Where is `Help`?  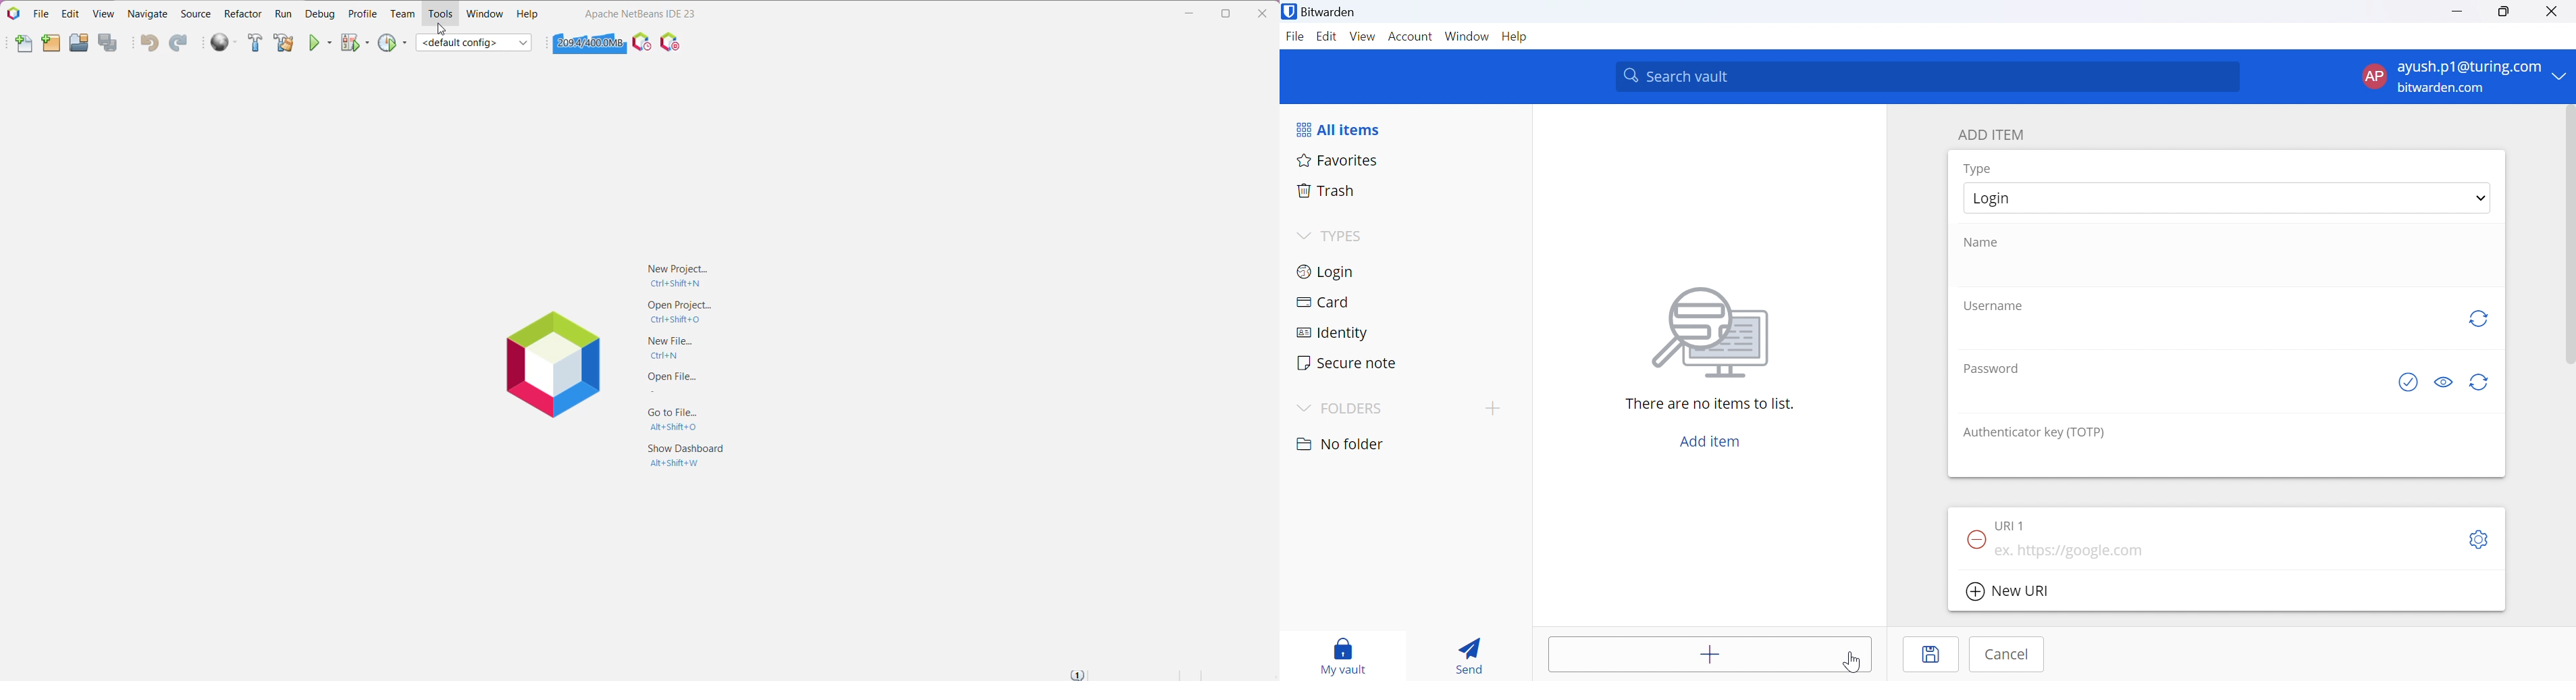
Help is located at coordinates (1515, 38).